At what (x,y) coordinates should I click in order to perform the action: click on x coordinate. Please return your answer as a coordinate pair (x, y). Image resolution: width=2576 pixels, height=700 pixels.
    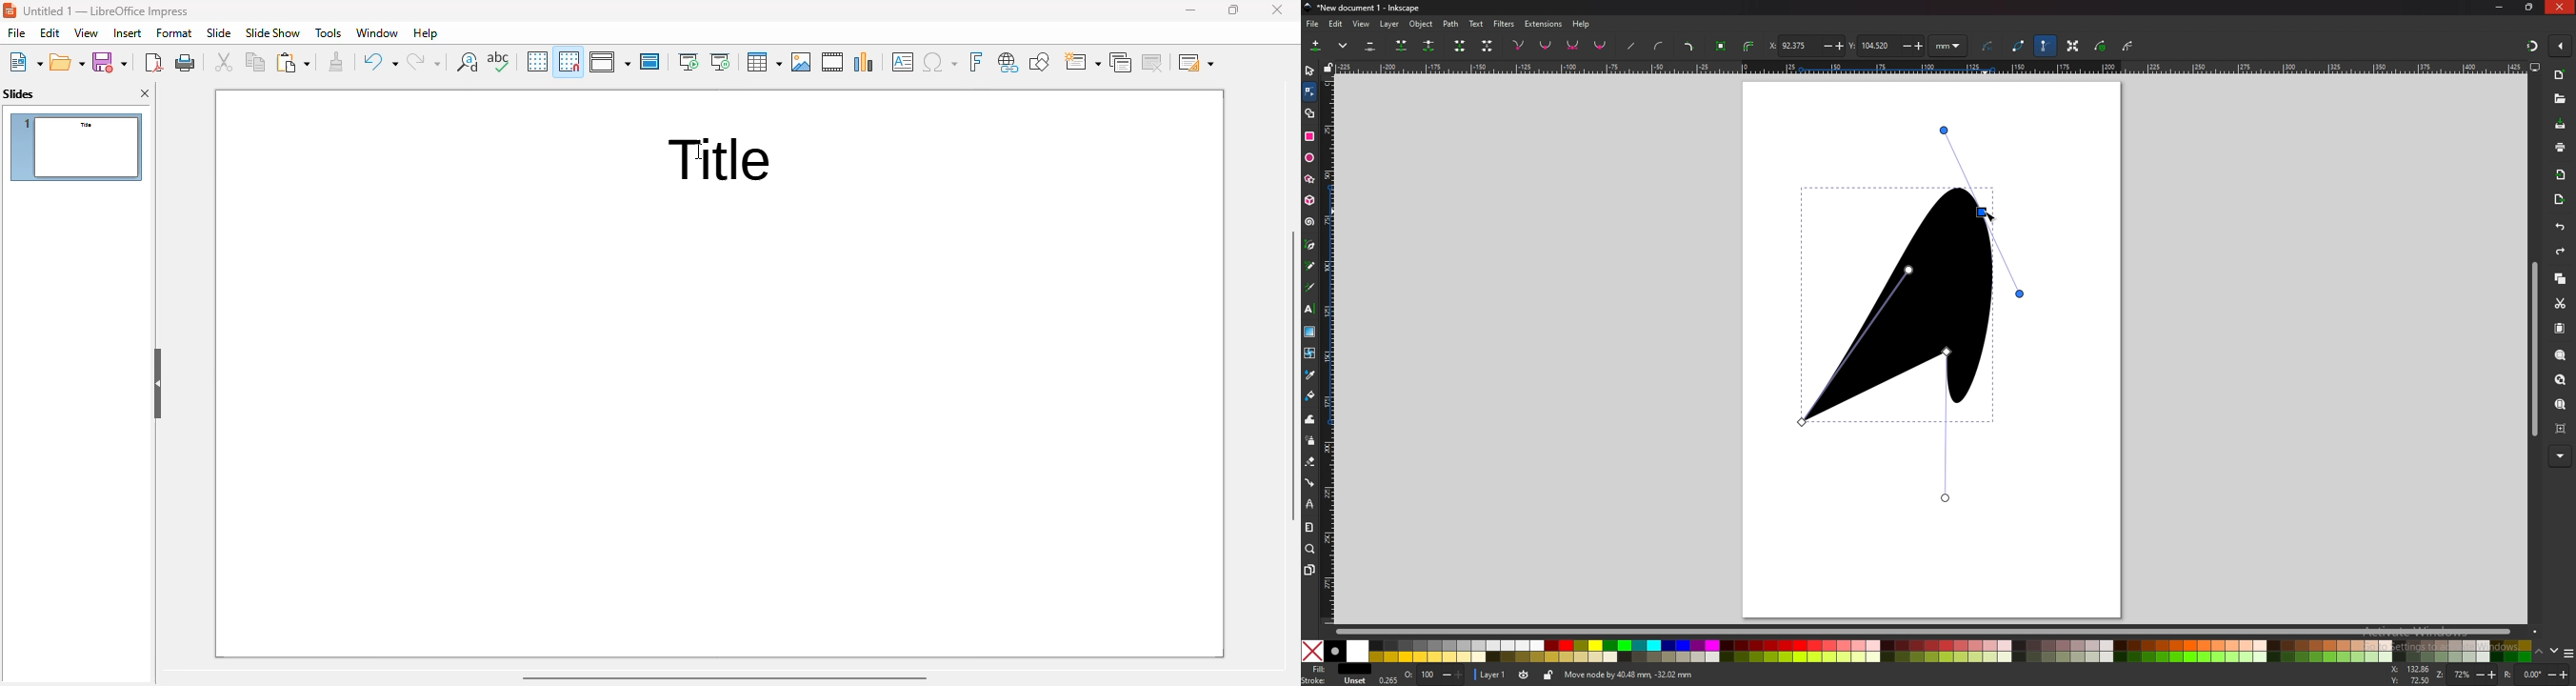
    Looking at the image, I should click on (1805, 46).